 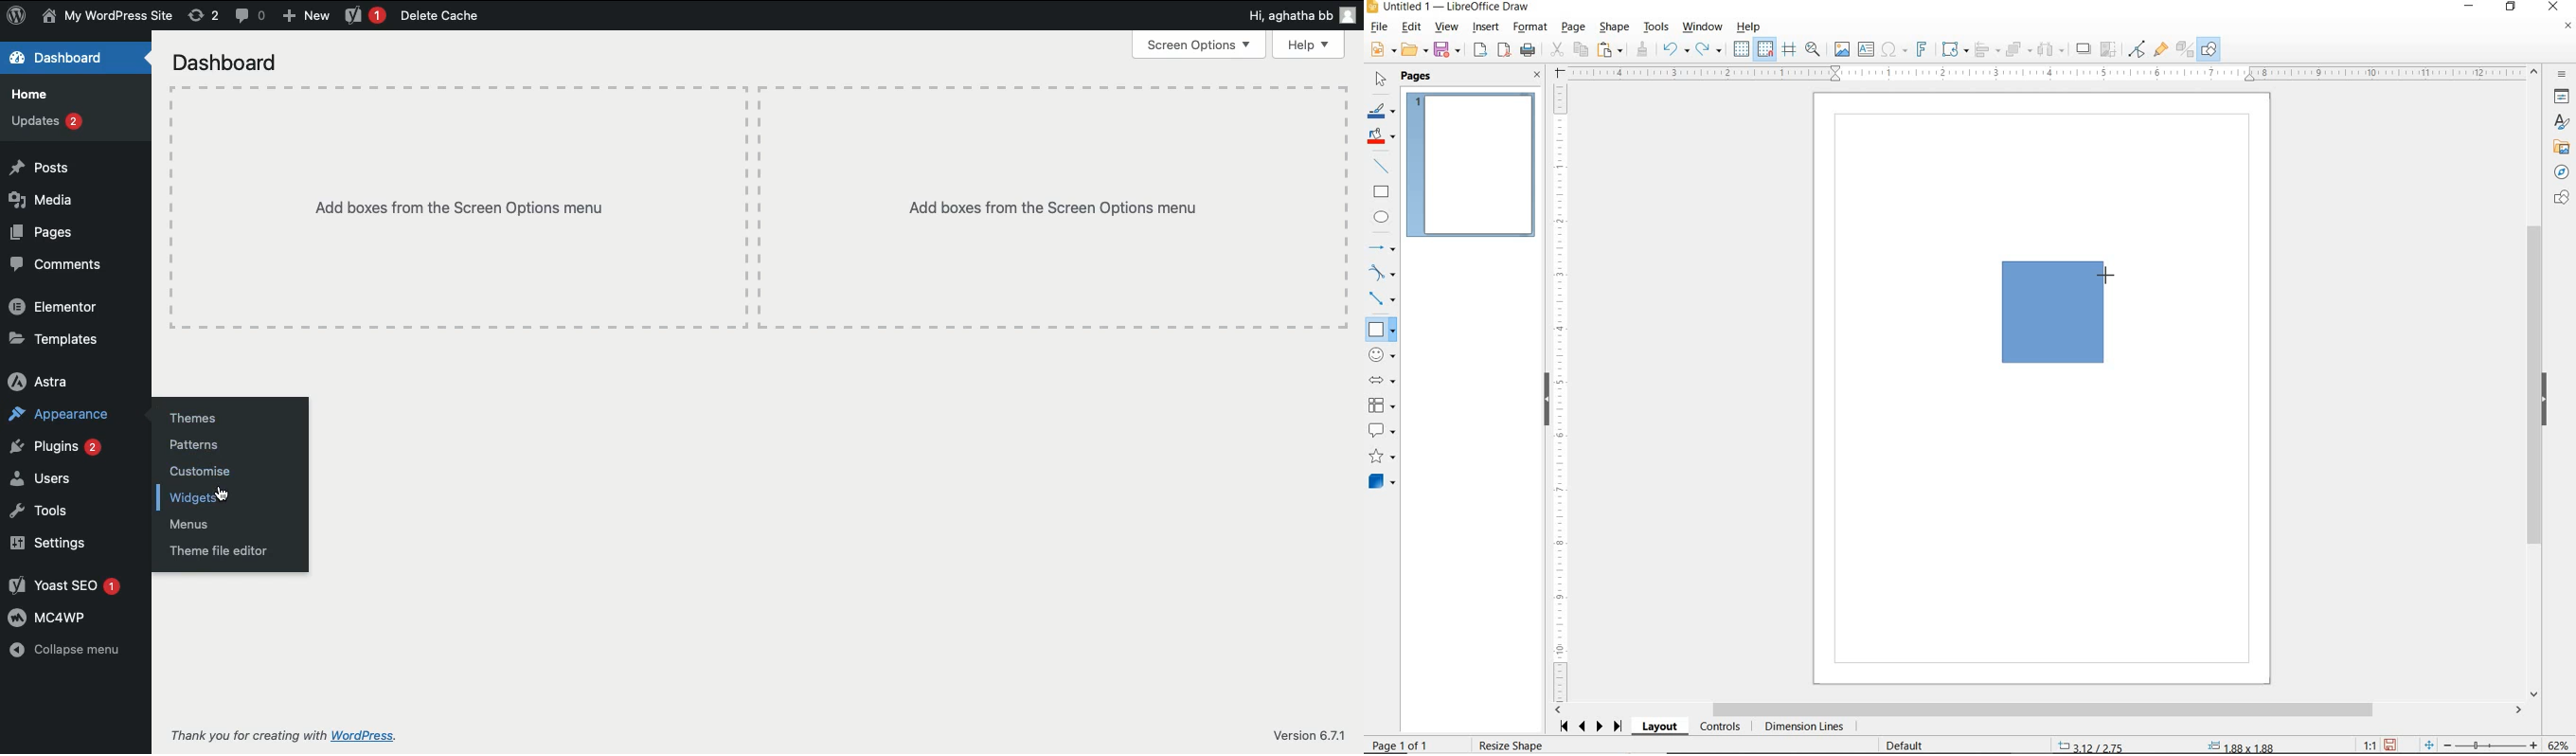 I want to click on SCROLLBAR, so click(x=2537, y=382).